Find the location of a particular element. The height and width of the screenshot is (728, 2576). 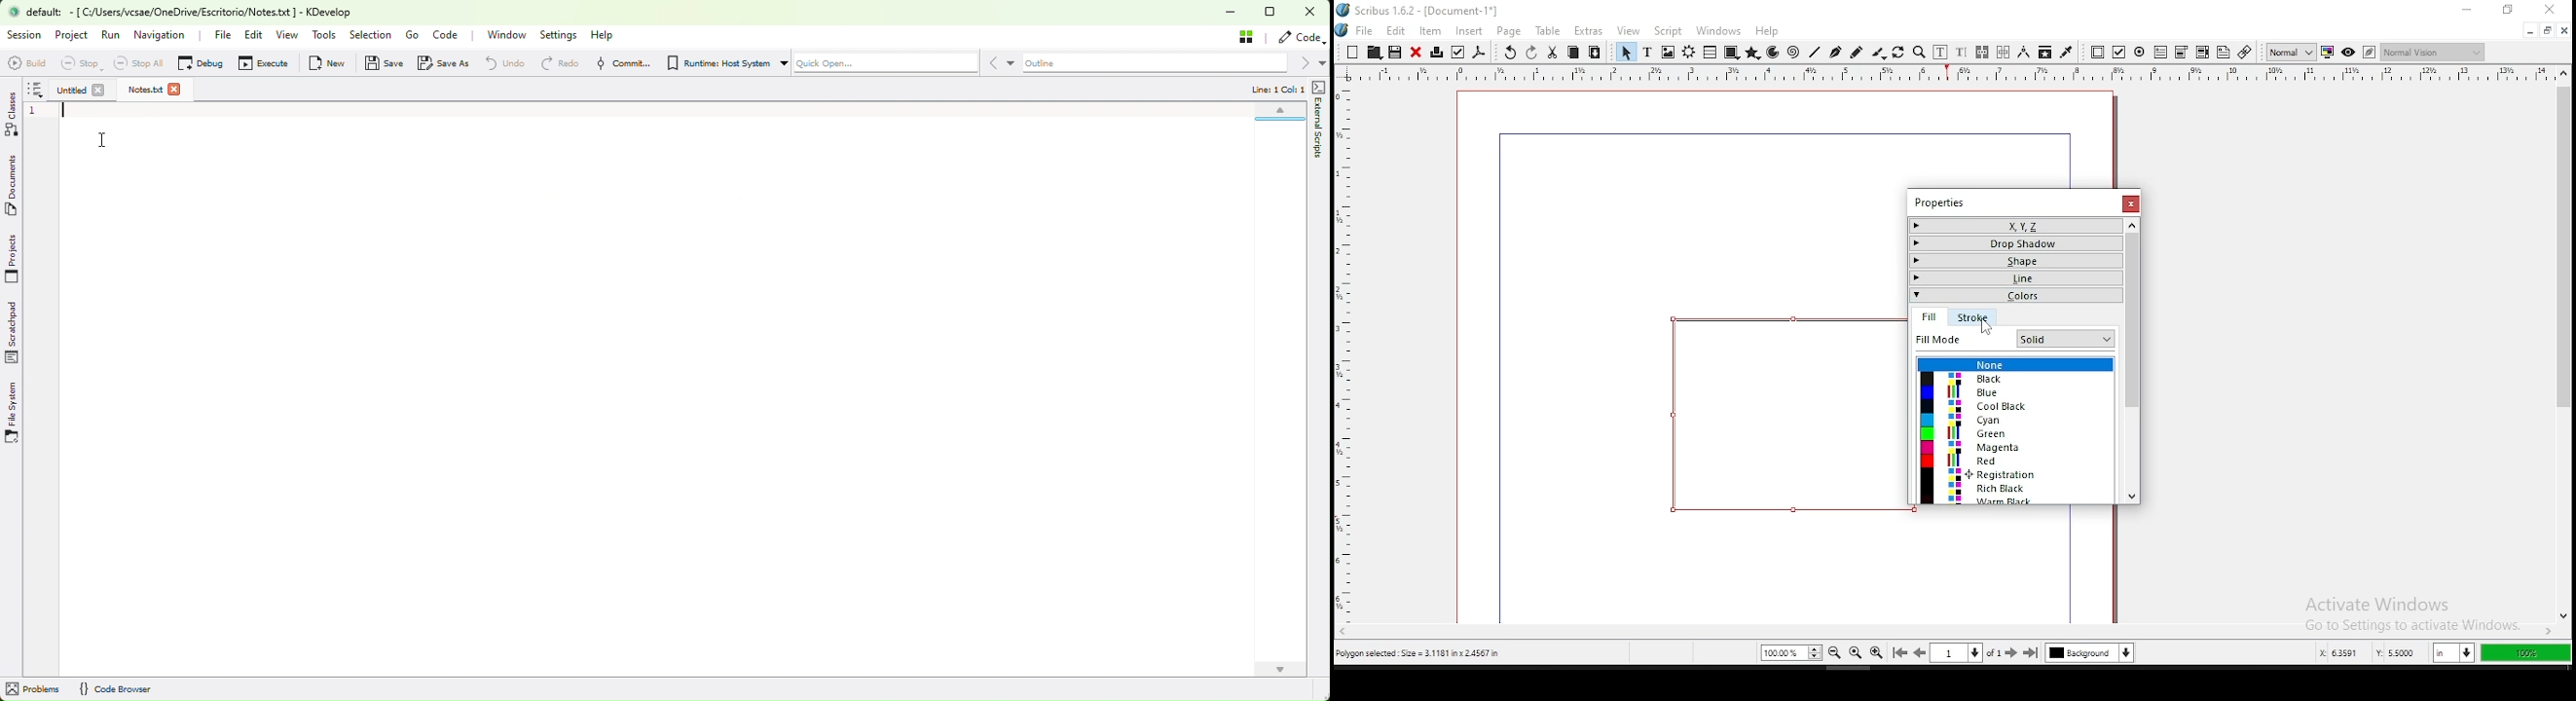

undo is located at coordinates (1509, 53).